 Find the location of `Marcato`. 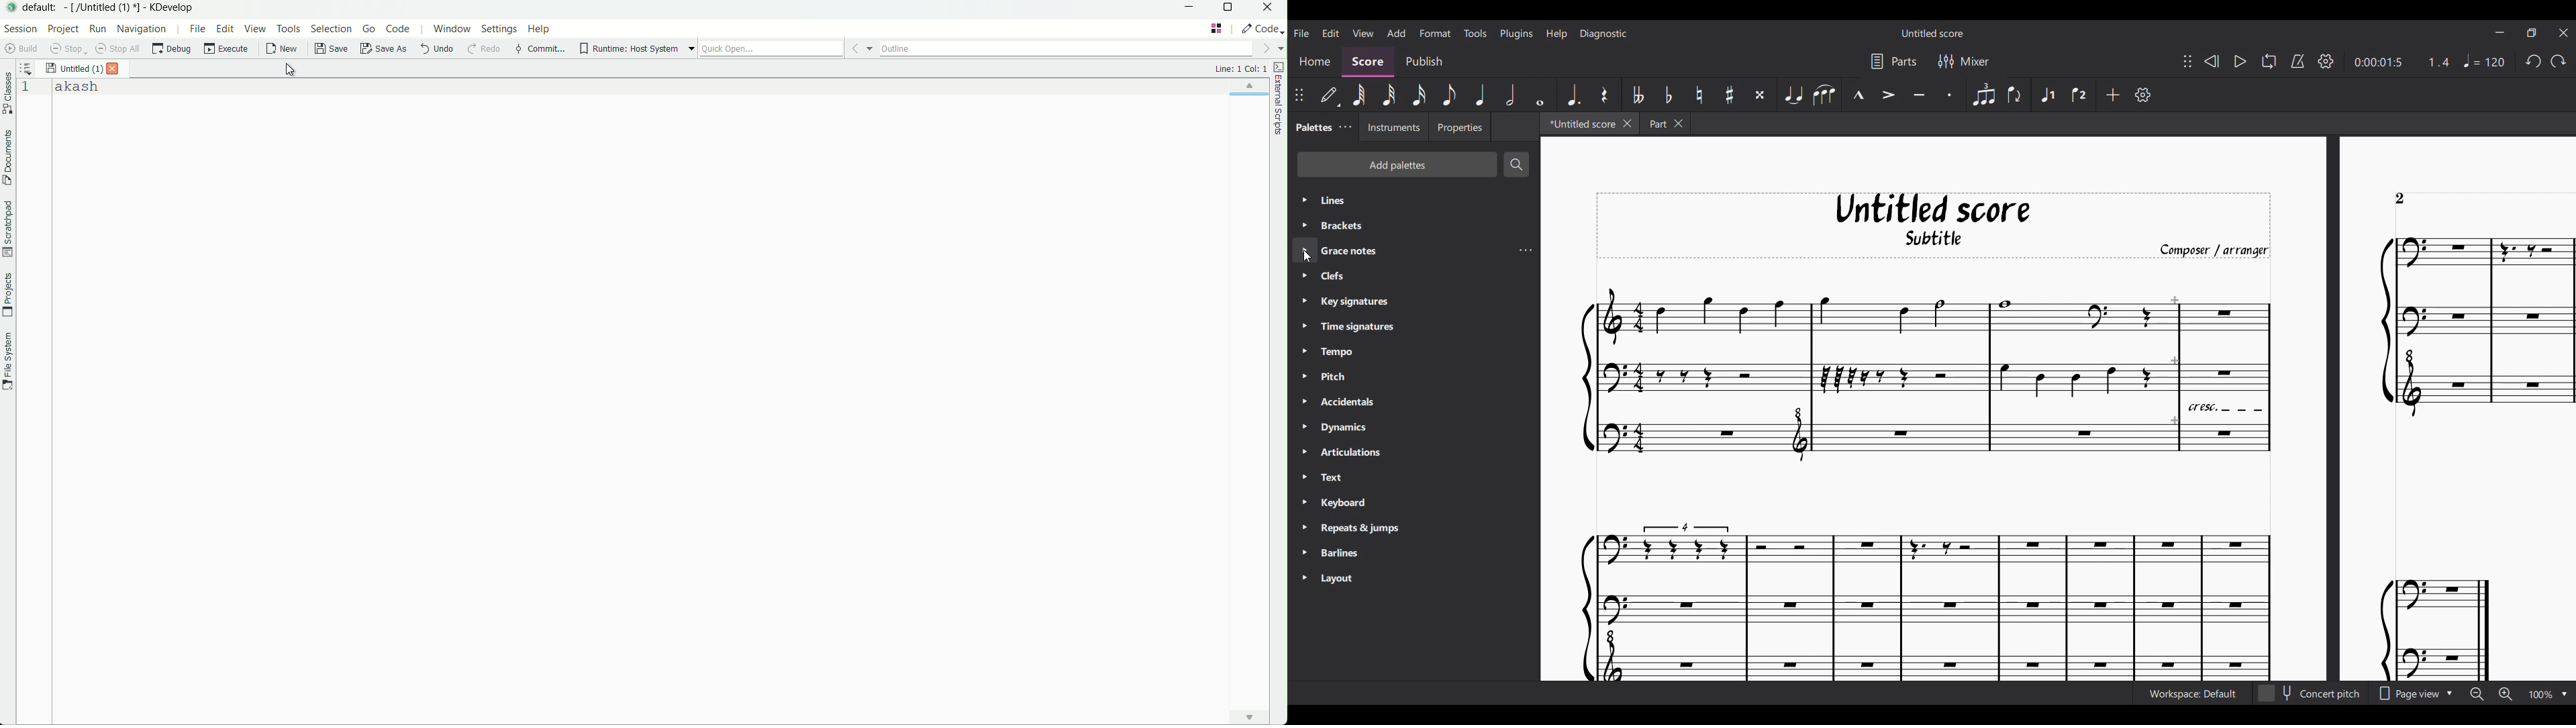

Marcato is located at coordinates (1857, 95).